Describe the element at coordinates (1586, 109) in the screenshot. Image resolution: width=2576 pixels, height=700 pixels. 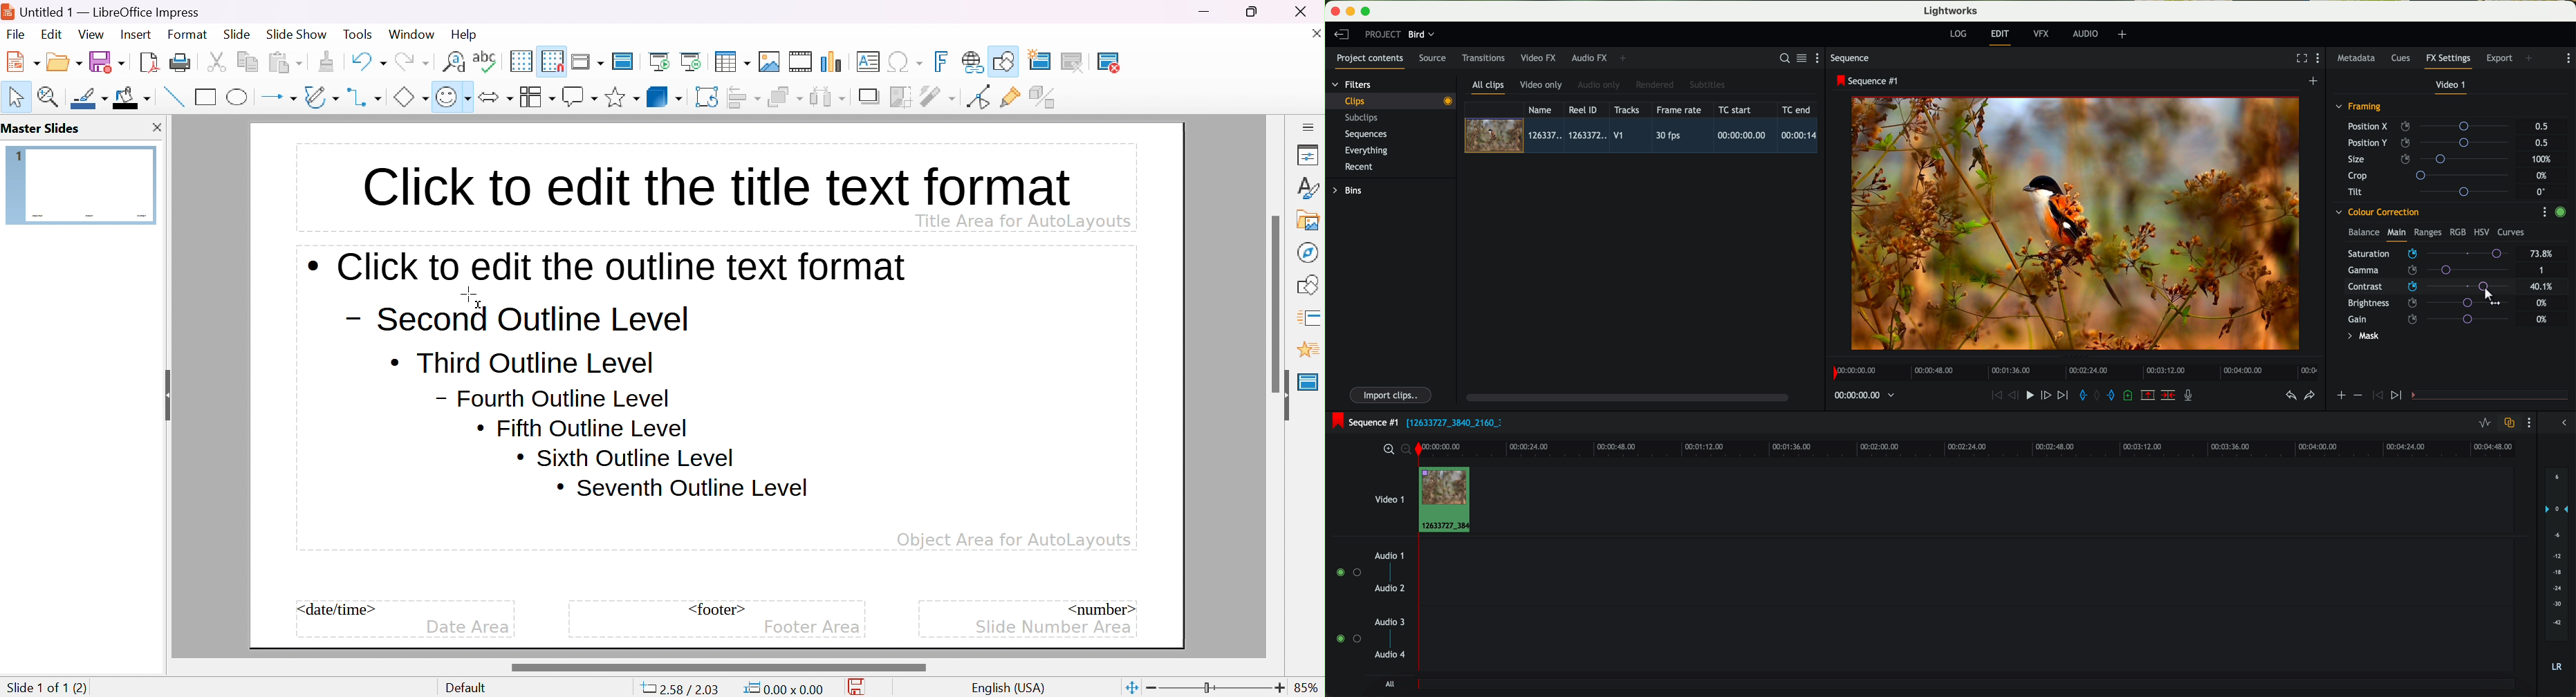
I see `Reel ID` at that location.